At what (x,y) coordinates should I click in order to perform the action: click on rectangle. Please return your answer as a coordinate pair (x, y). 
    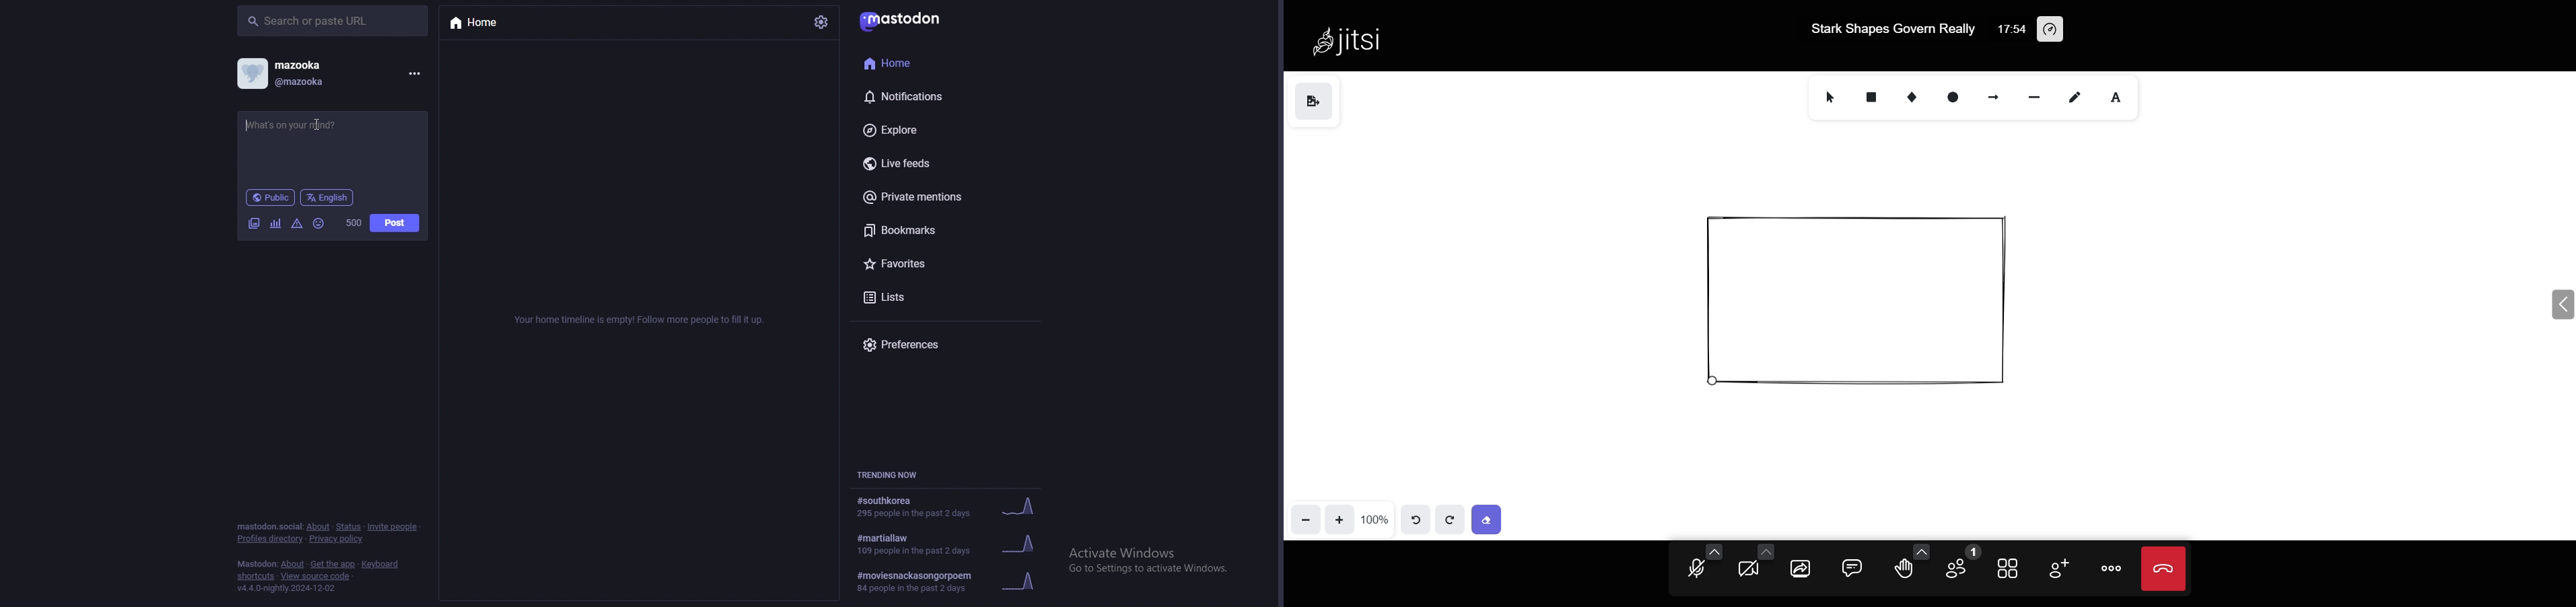
    Looking at the image, I should click on (1873, 98).